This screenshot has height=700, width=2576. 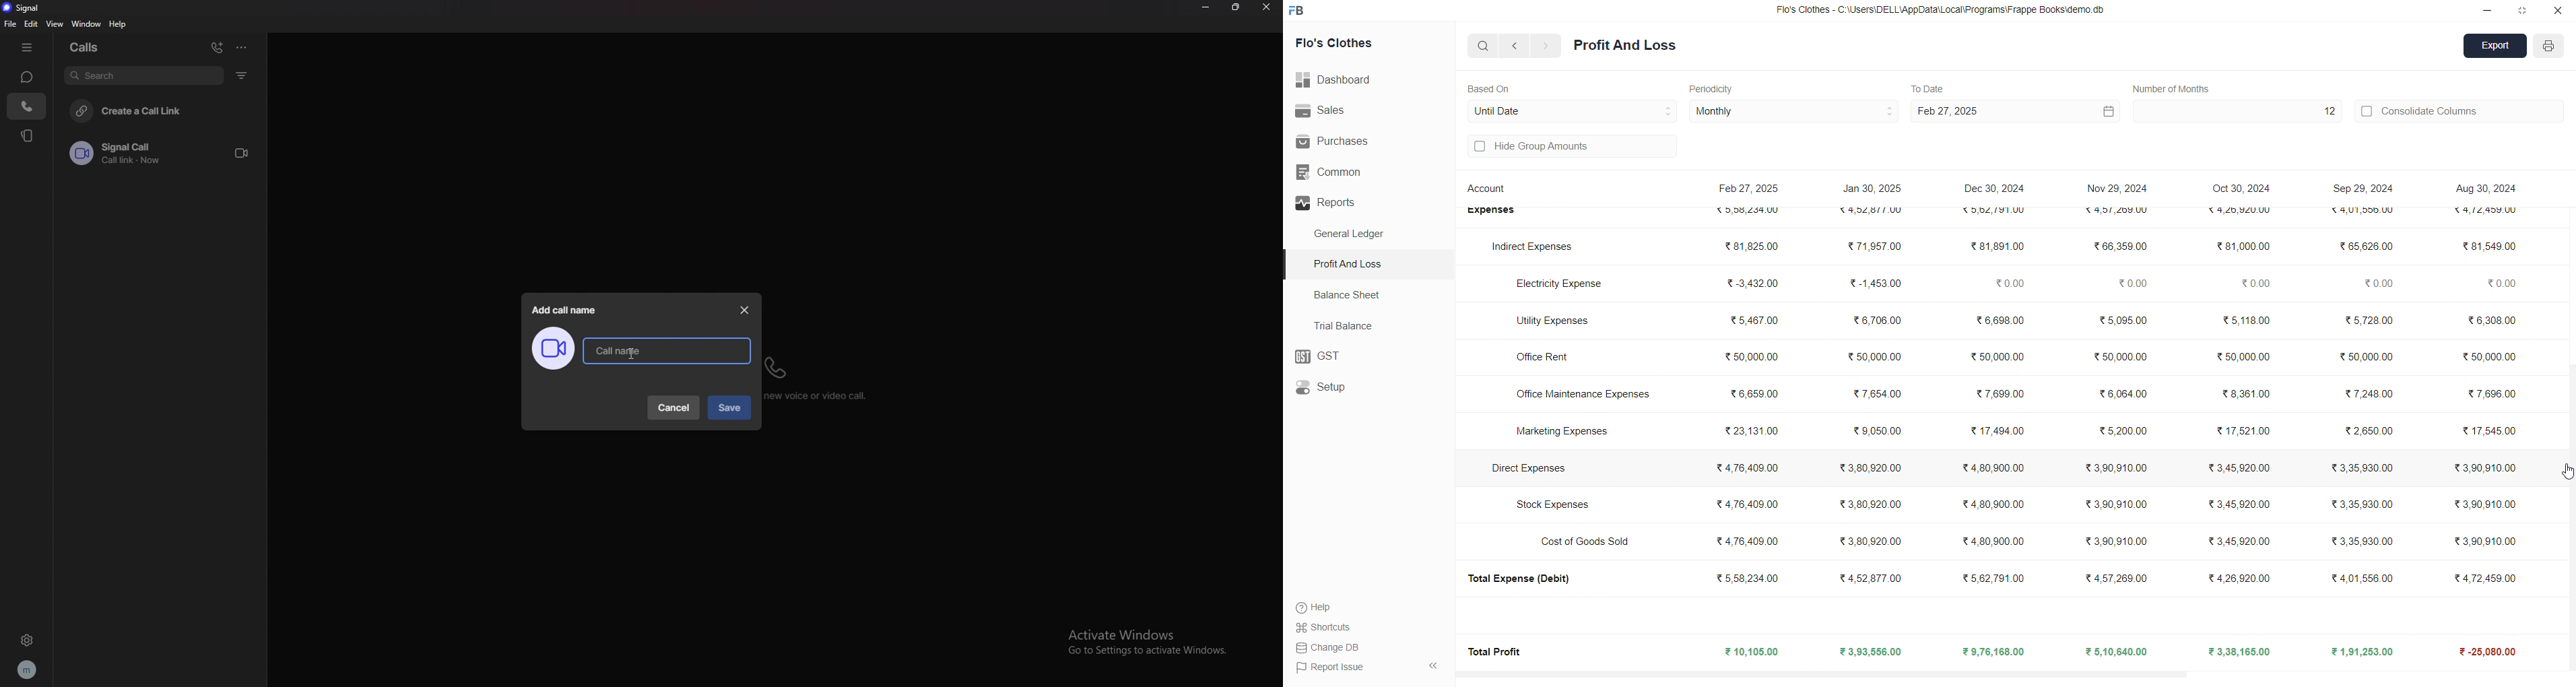 What do you see at coordinates (1874, 191) in the screenshot?
I see `Jan 30, 2025` at bounding box center [1874, 191].